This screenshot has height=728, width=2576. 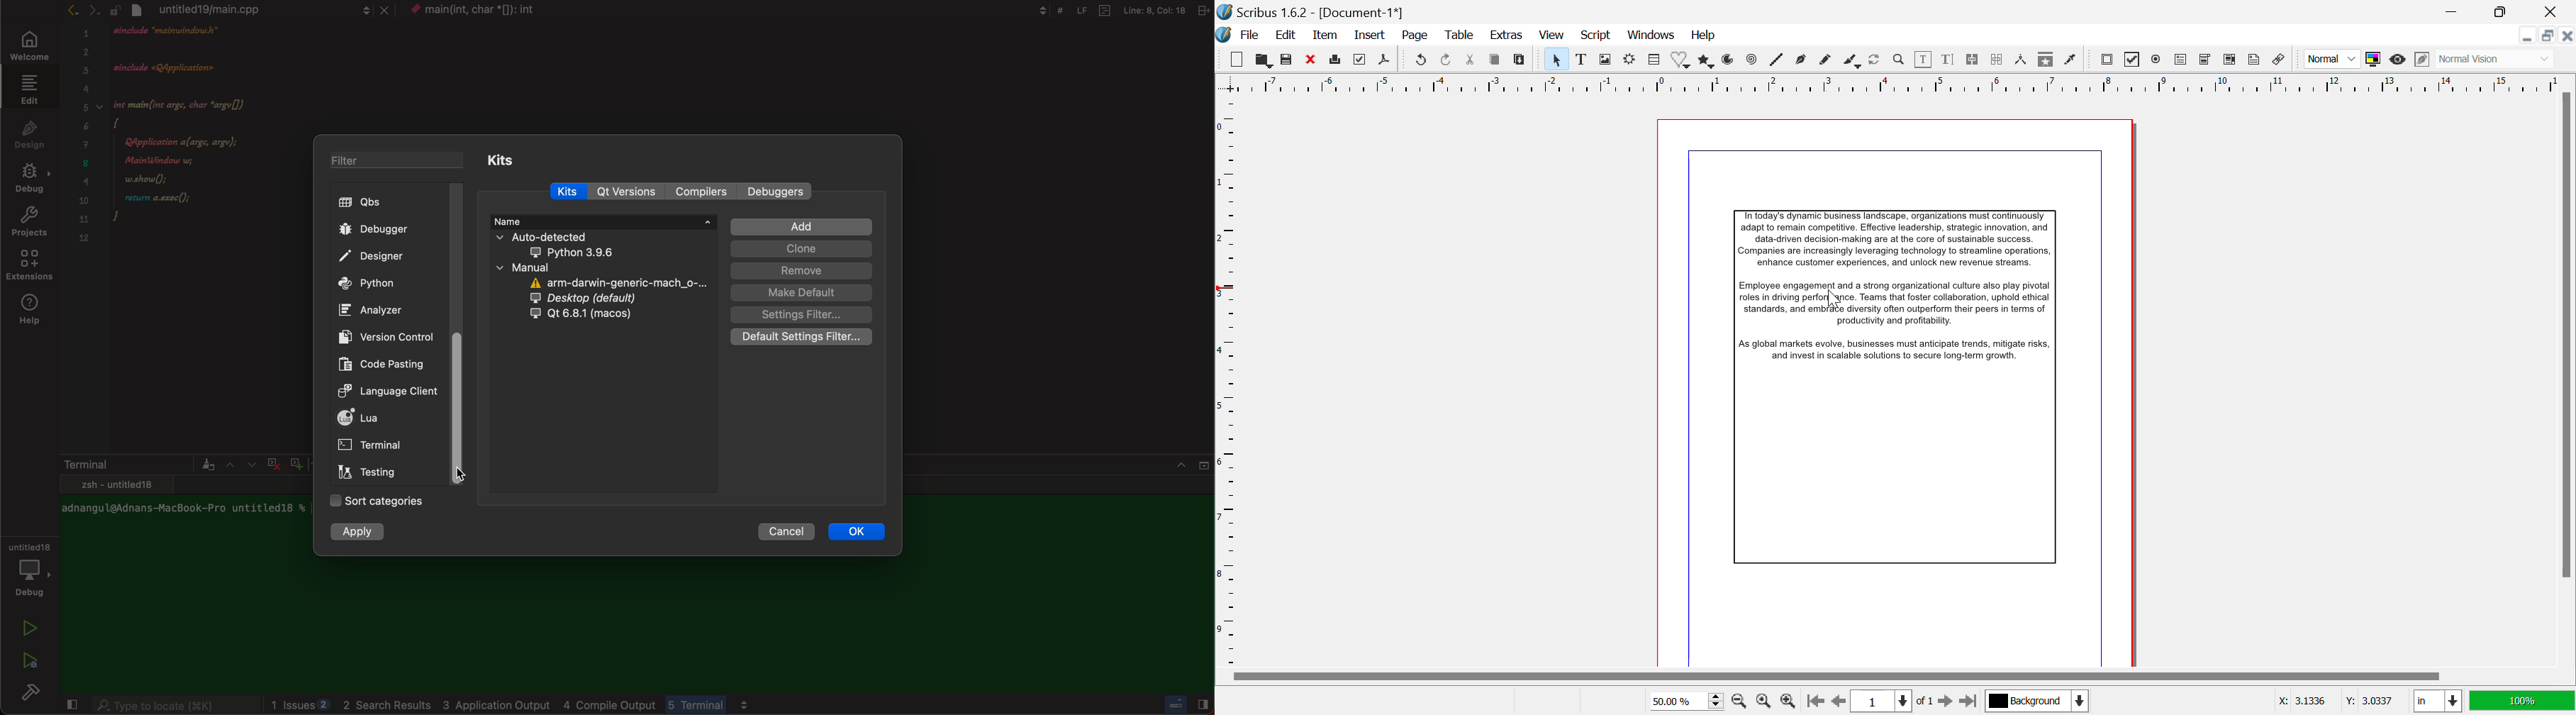 What do you see at coordinates (33, 310) in the screenshot?
I see `help` at bounding box center [33, 310].